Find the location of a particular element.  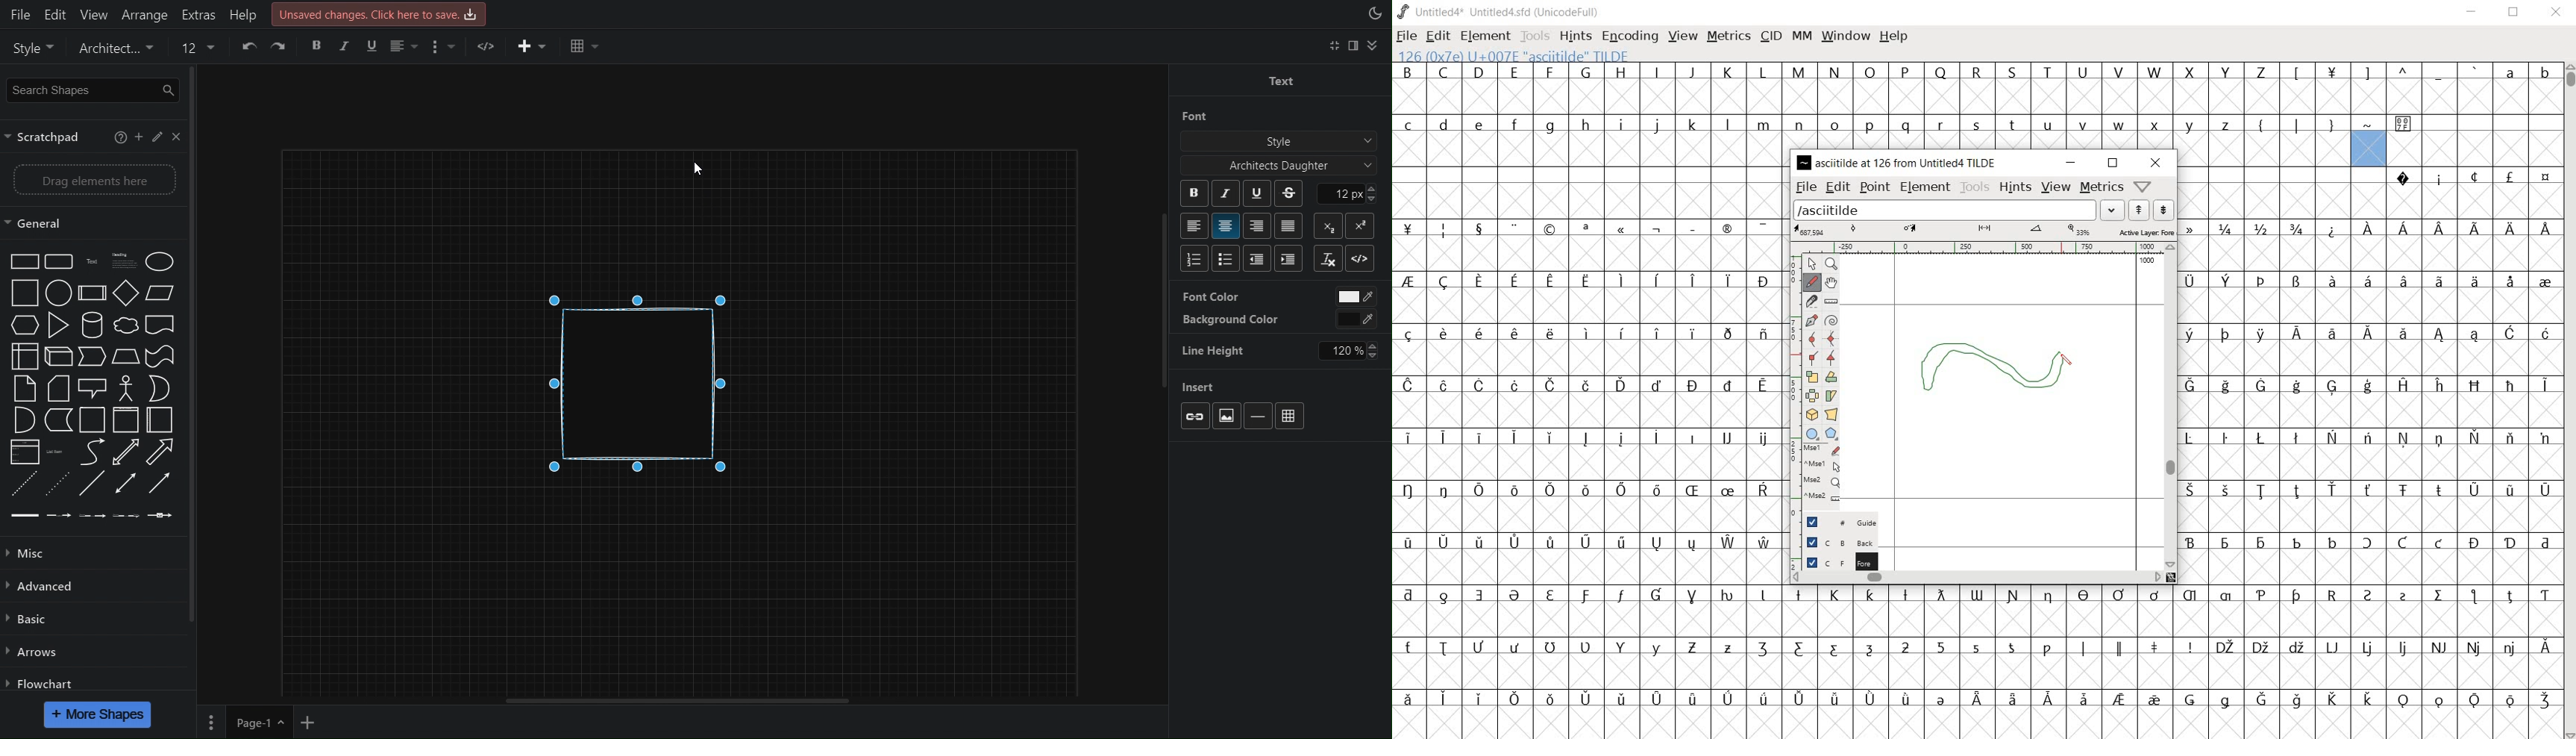

glyph characters is located at coordinates (2173, 89).